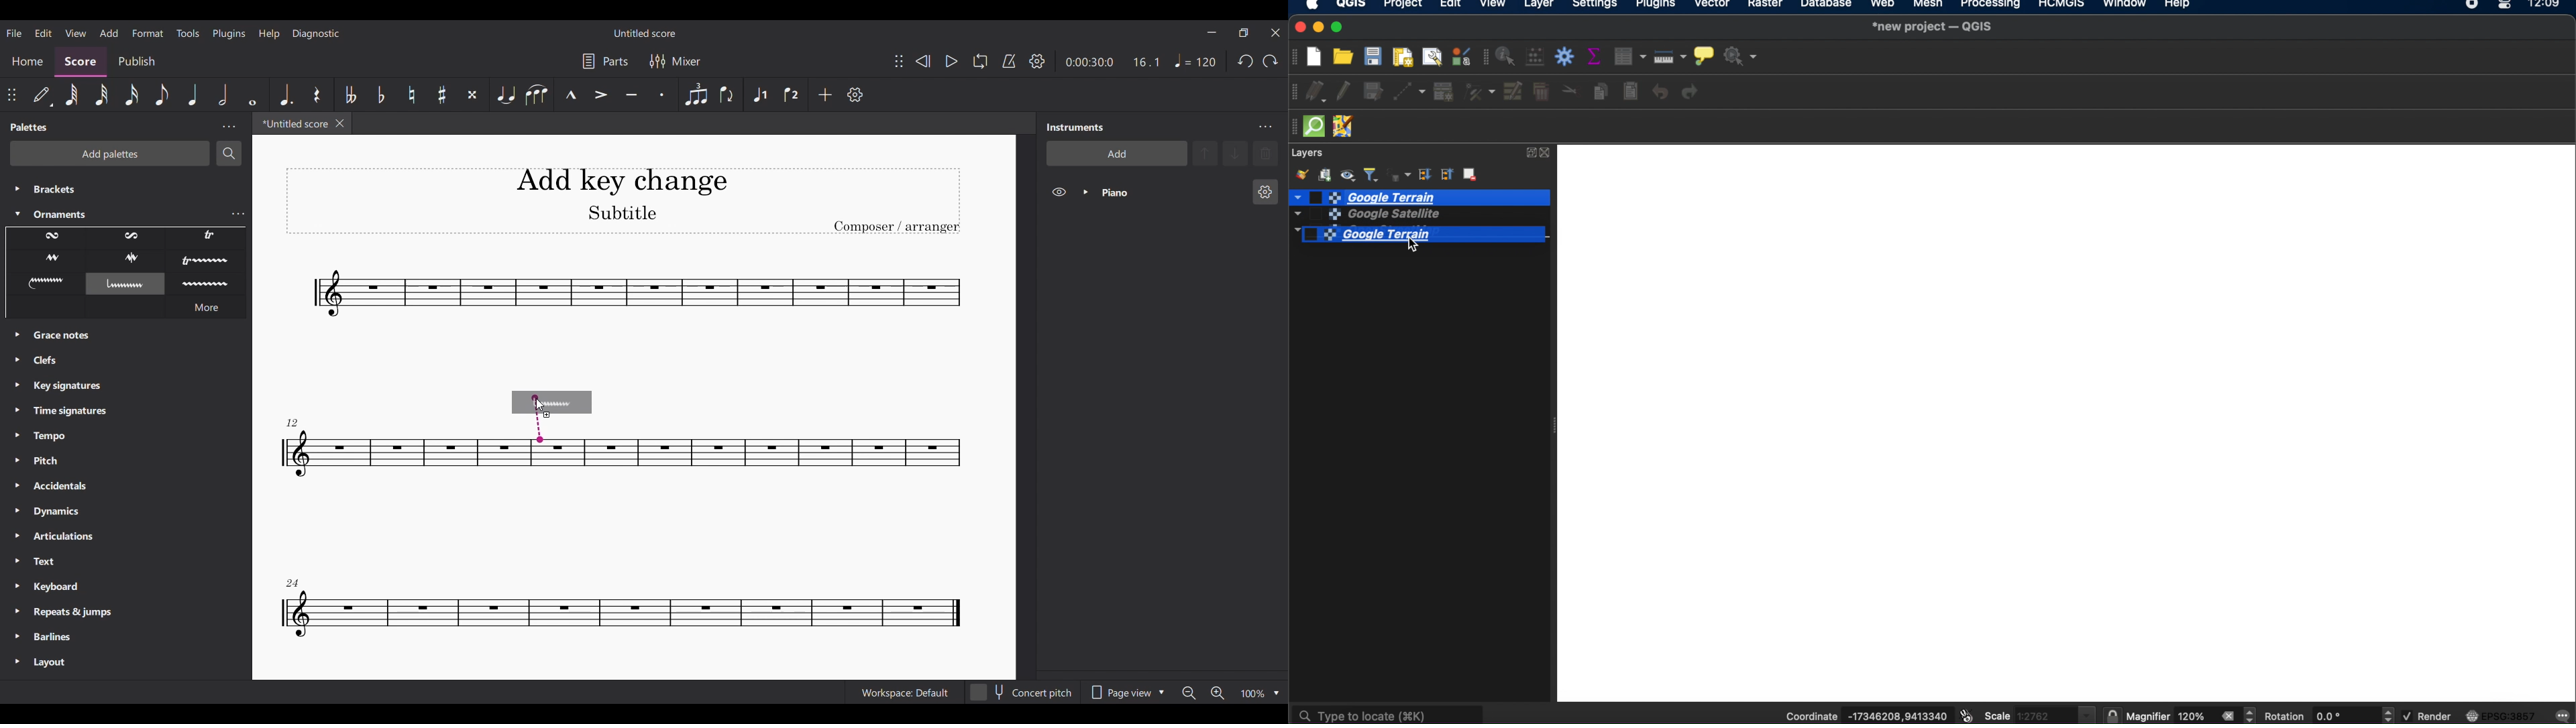  Describe the element at coordinates (2504, 715) in the screenshot. I see `EPSG:3857` at that location.